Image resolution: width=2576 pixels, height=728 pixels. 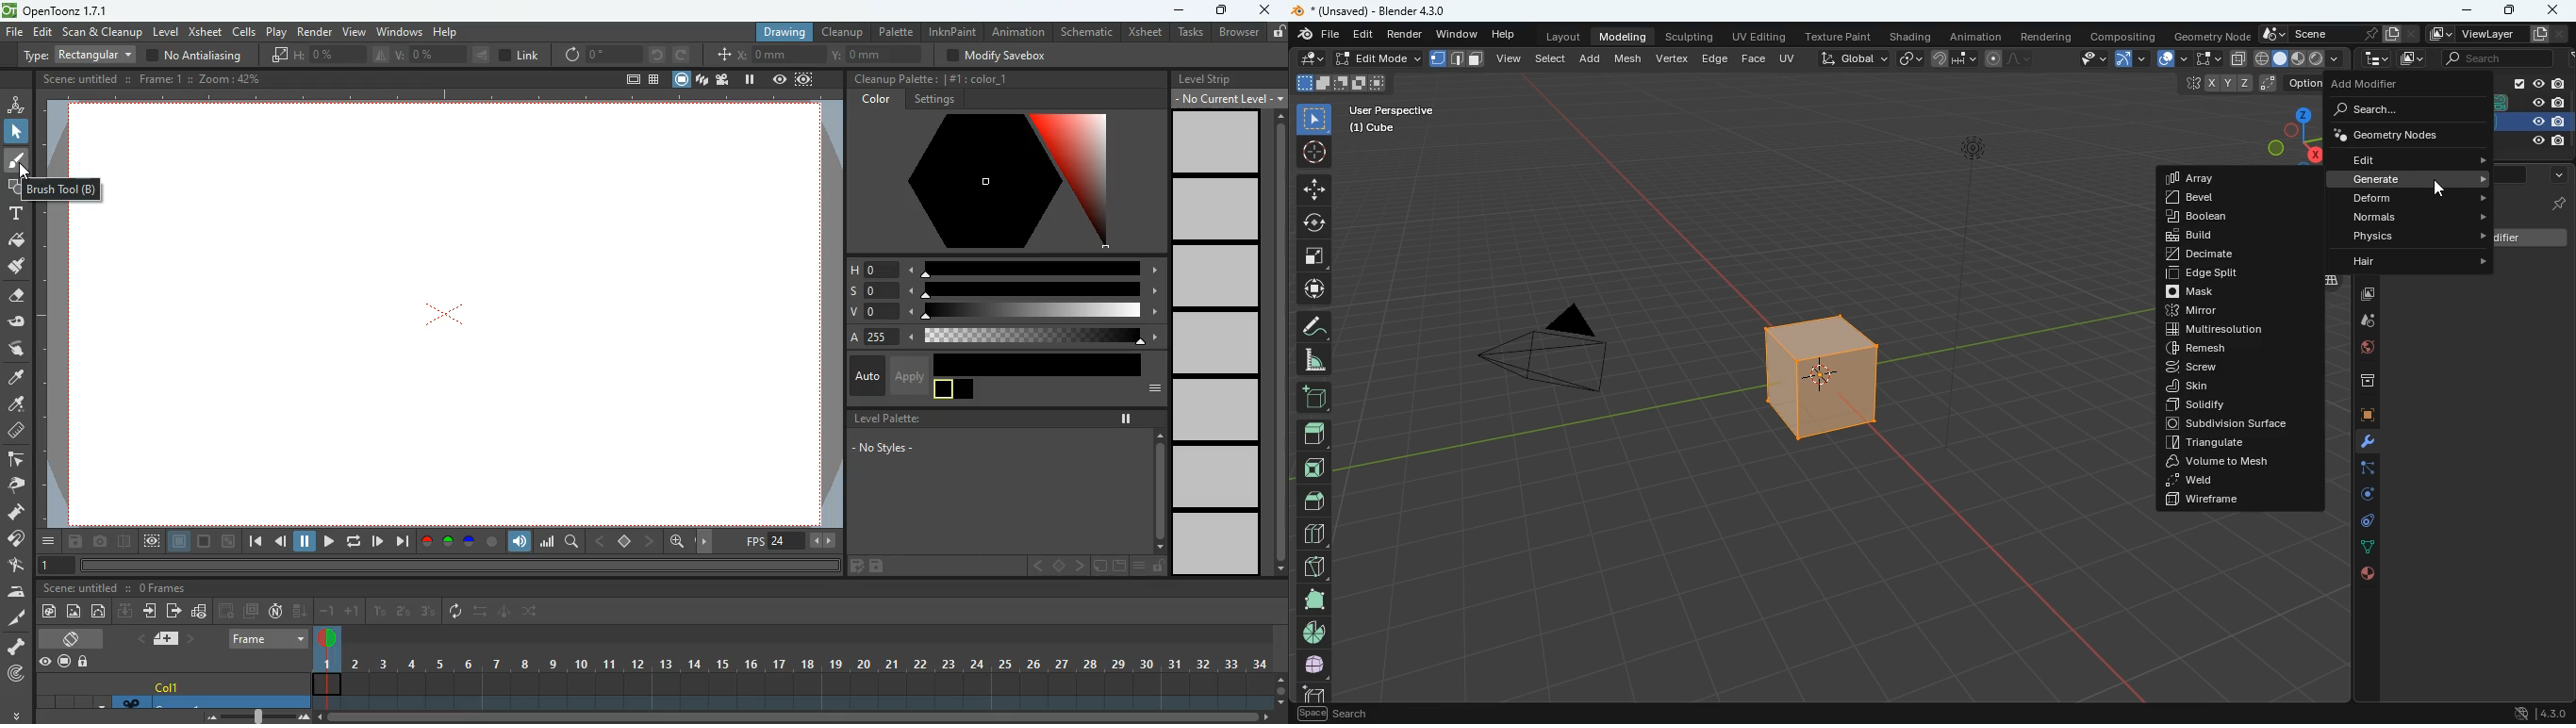 What do you see at coordinates (1149, 389) in the screenshot?
I see `menu` at bounding box center [1149, 389].